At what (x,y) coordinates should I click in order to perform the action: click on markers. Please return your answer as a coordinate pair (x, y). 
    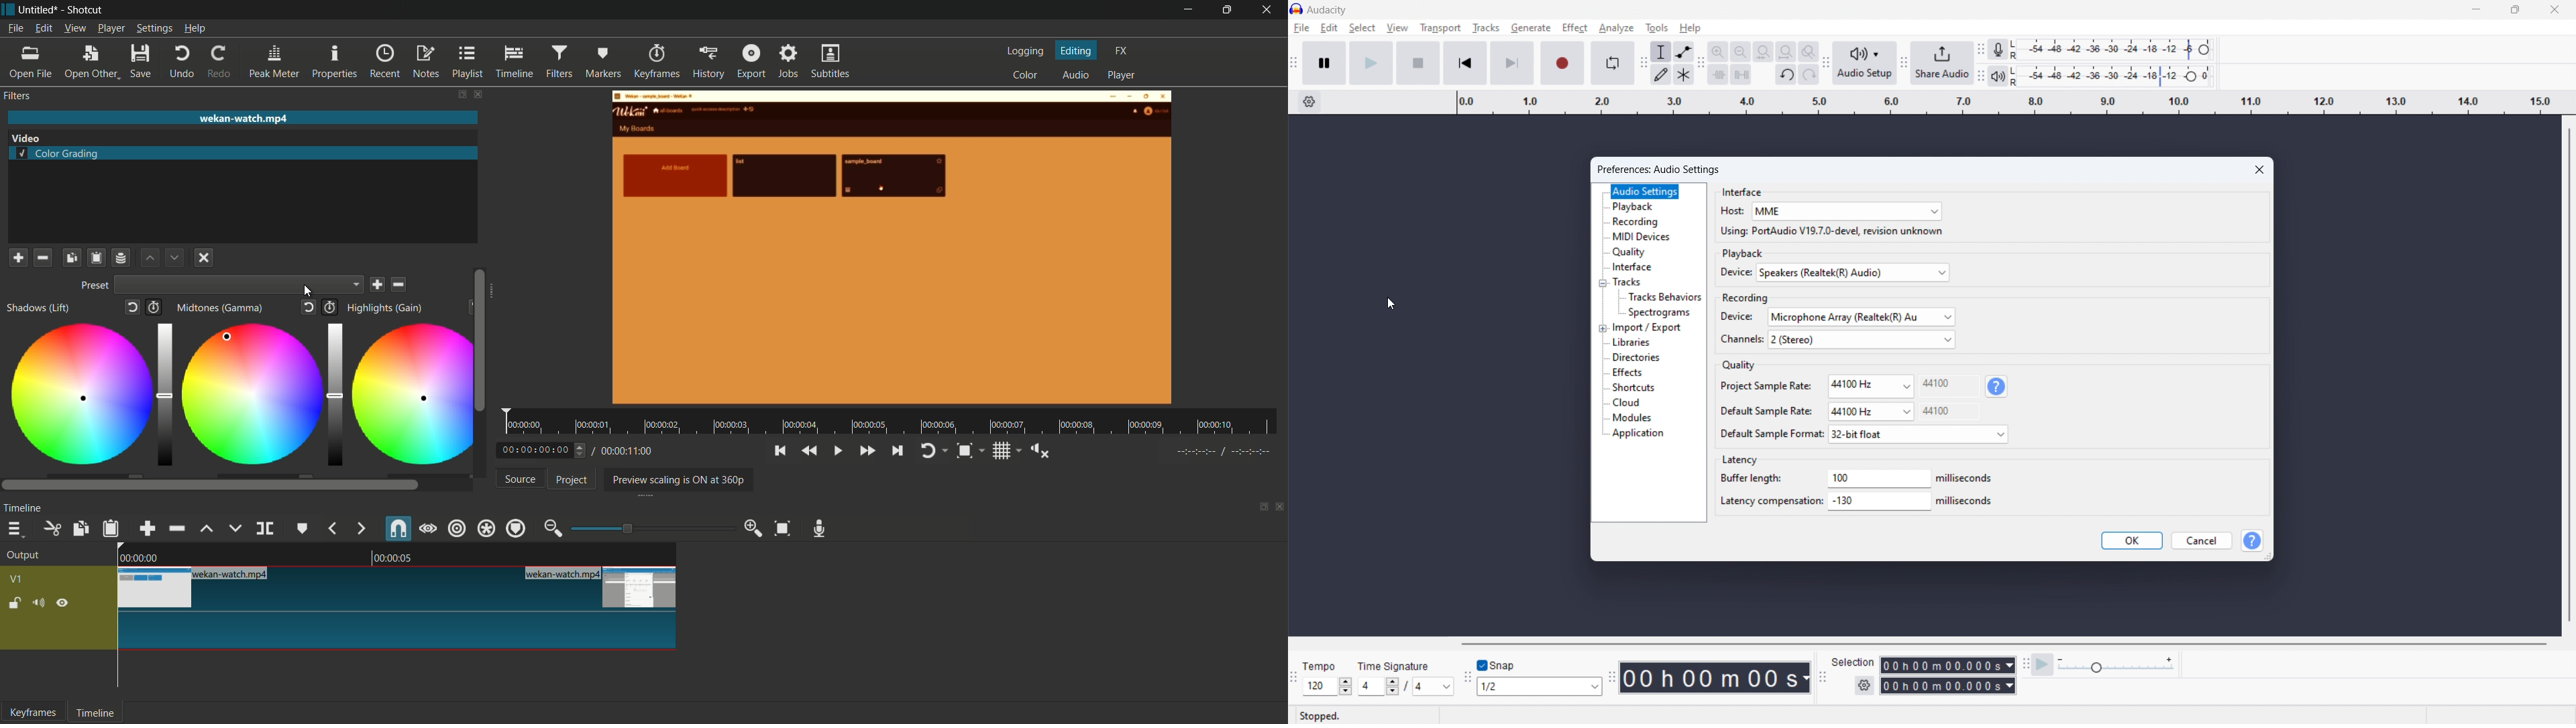
    Looking at the image, I should click on (604, 61).